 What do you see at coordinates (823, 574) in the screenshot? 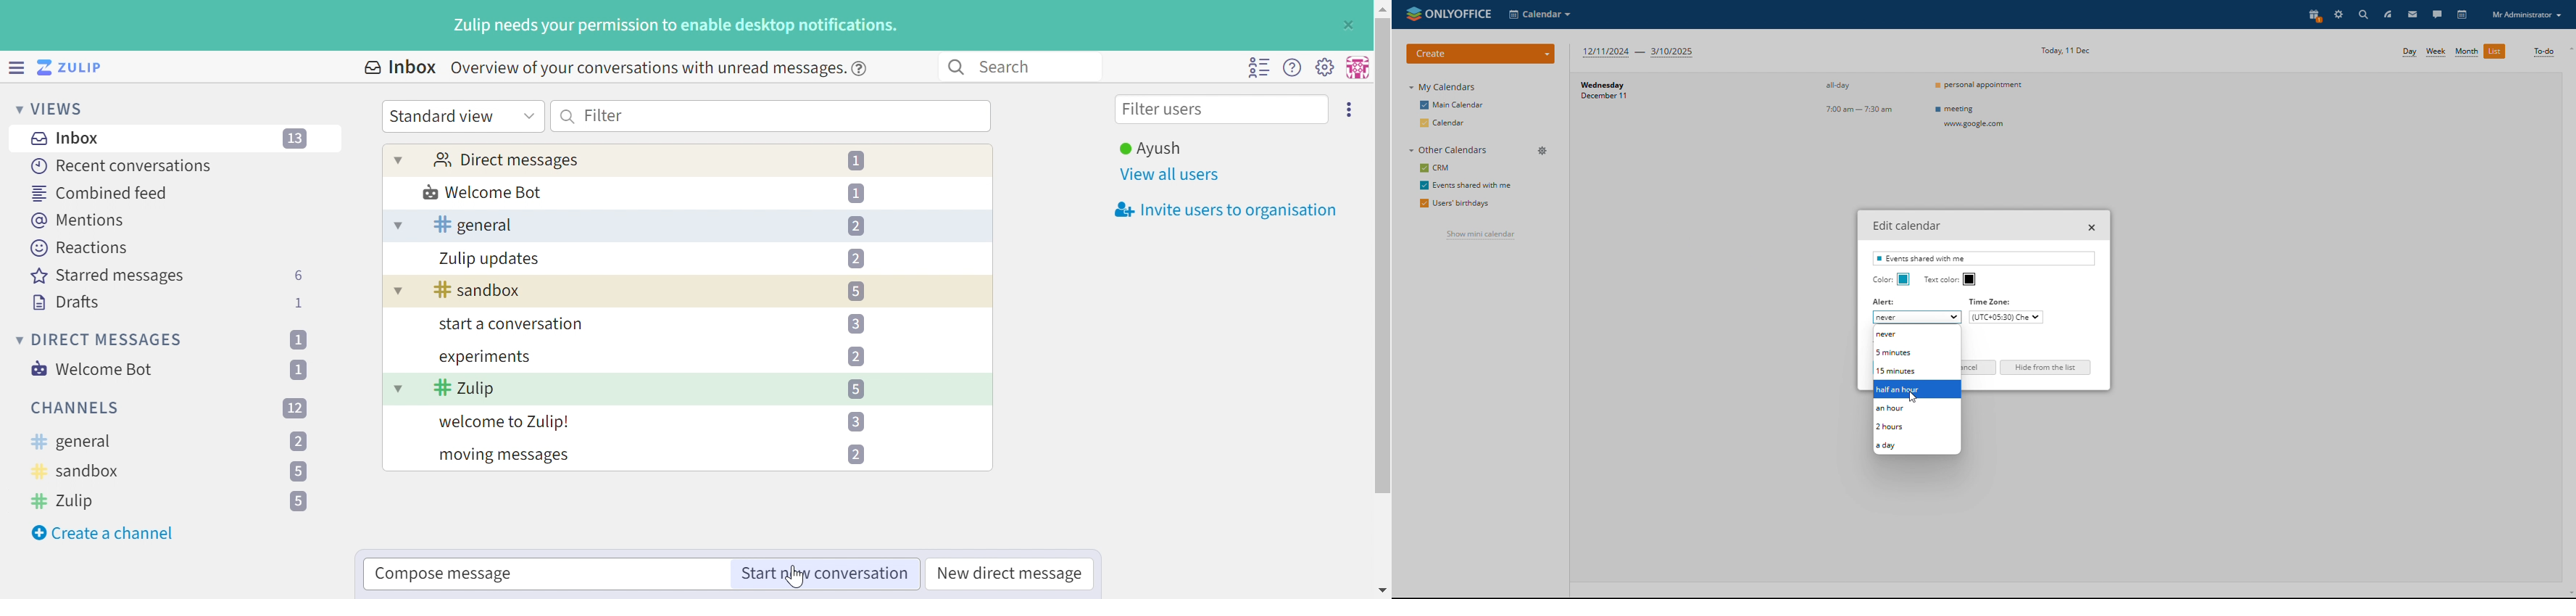
I see `Start new conversation` at bounding box center [823, 574].